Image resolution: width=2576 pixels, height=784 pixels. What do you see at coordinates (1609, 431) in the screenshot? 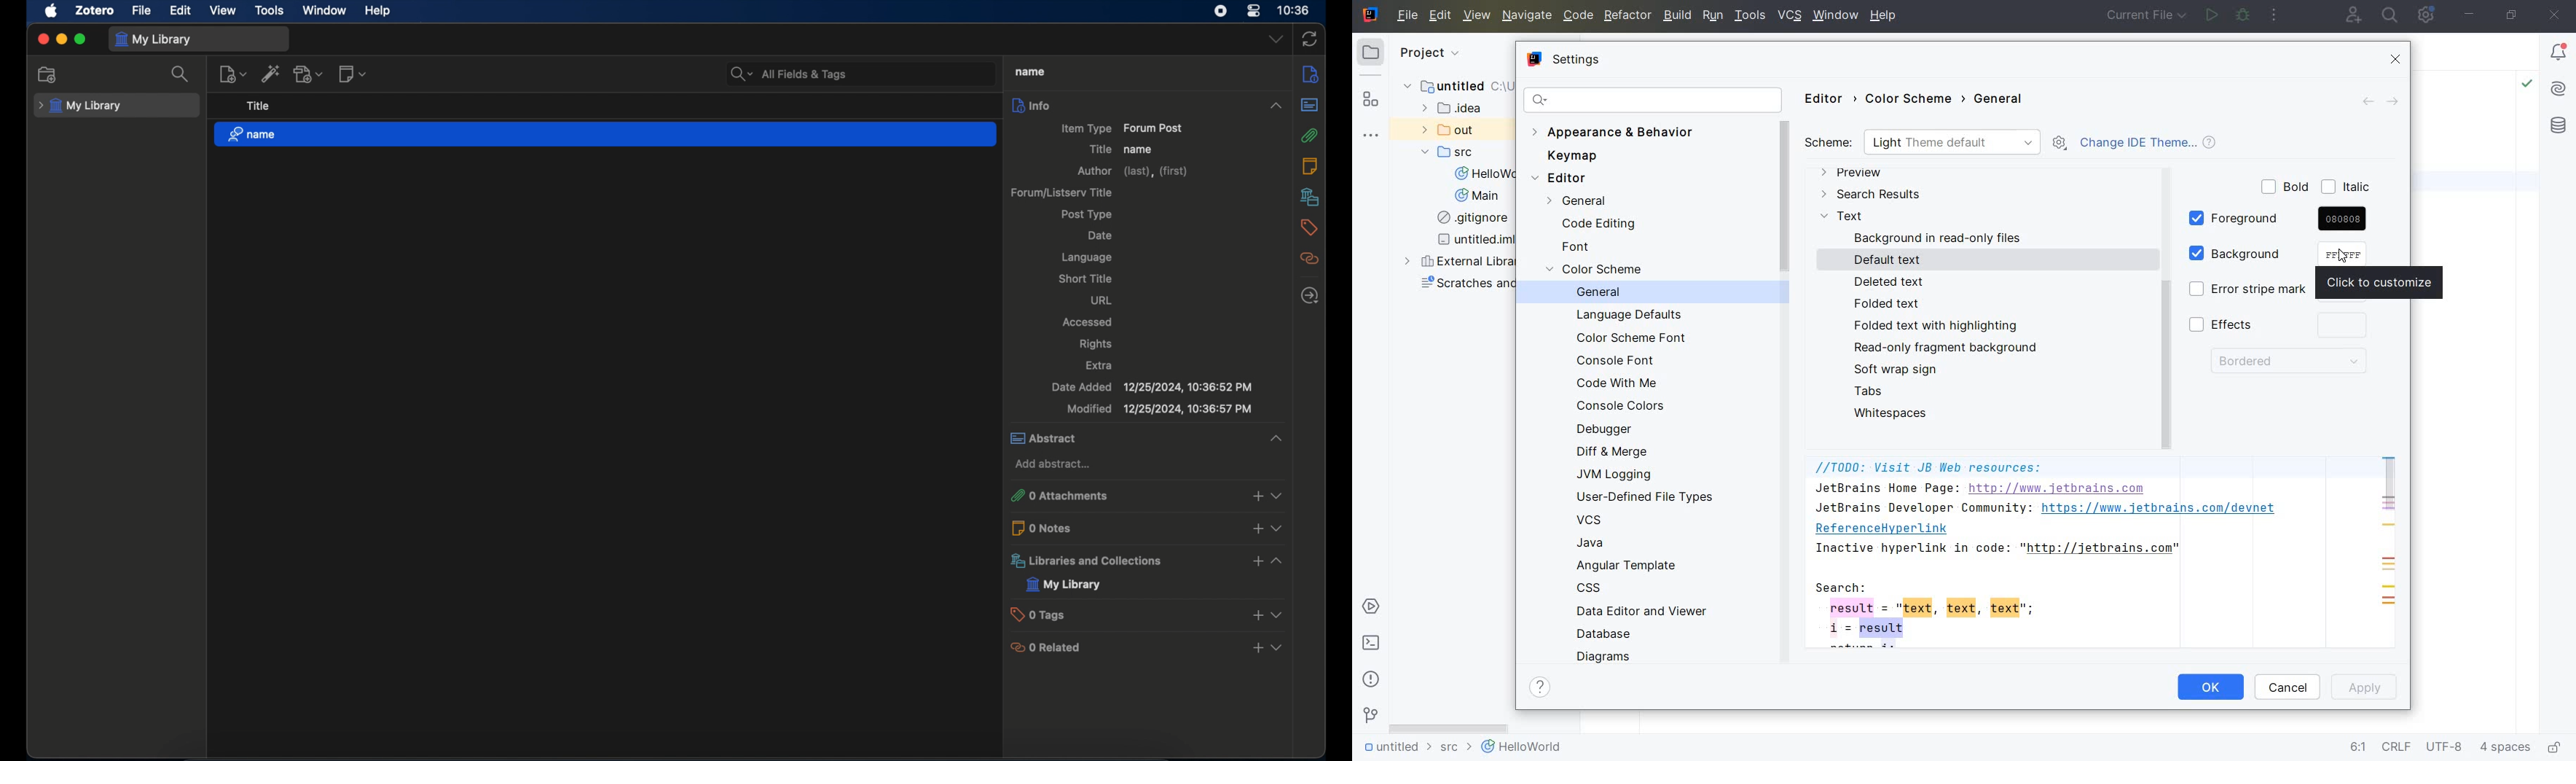
I see `DEBUGGER` at bounding box center [1609, 431].